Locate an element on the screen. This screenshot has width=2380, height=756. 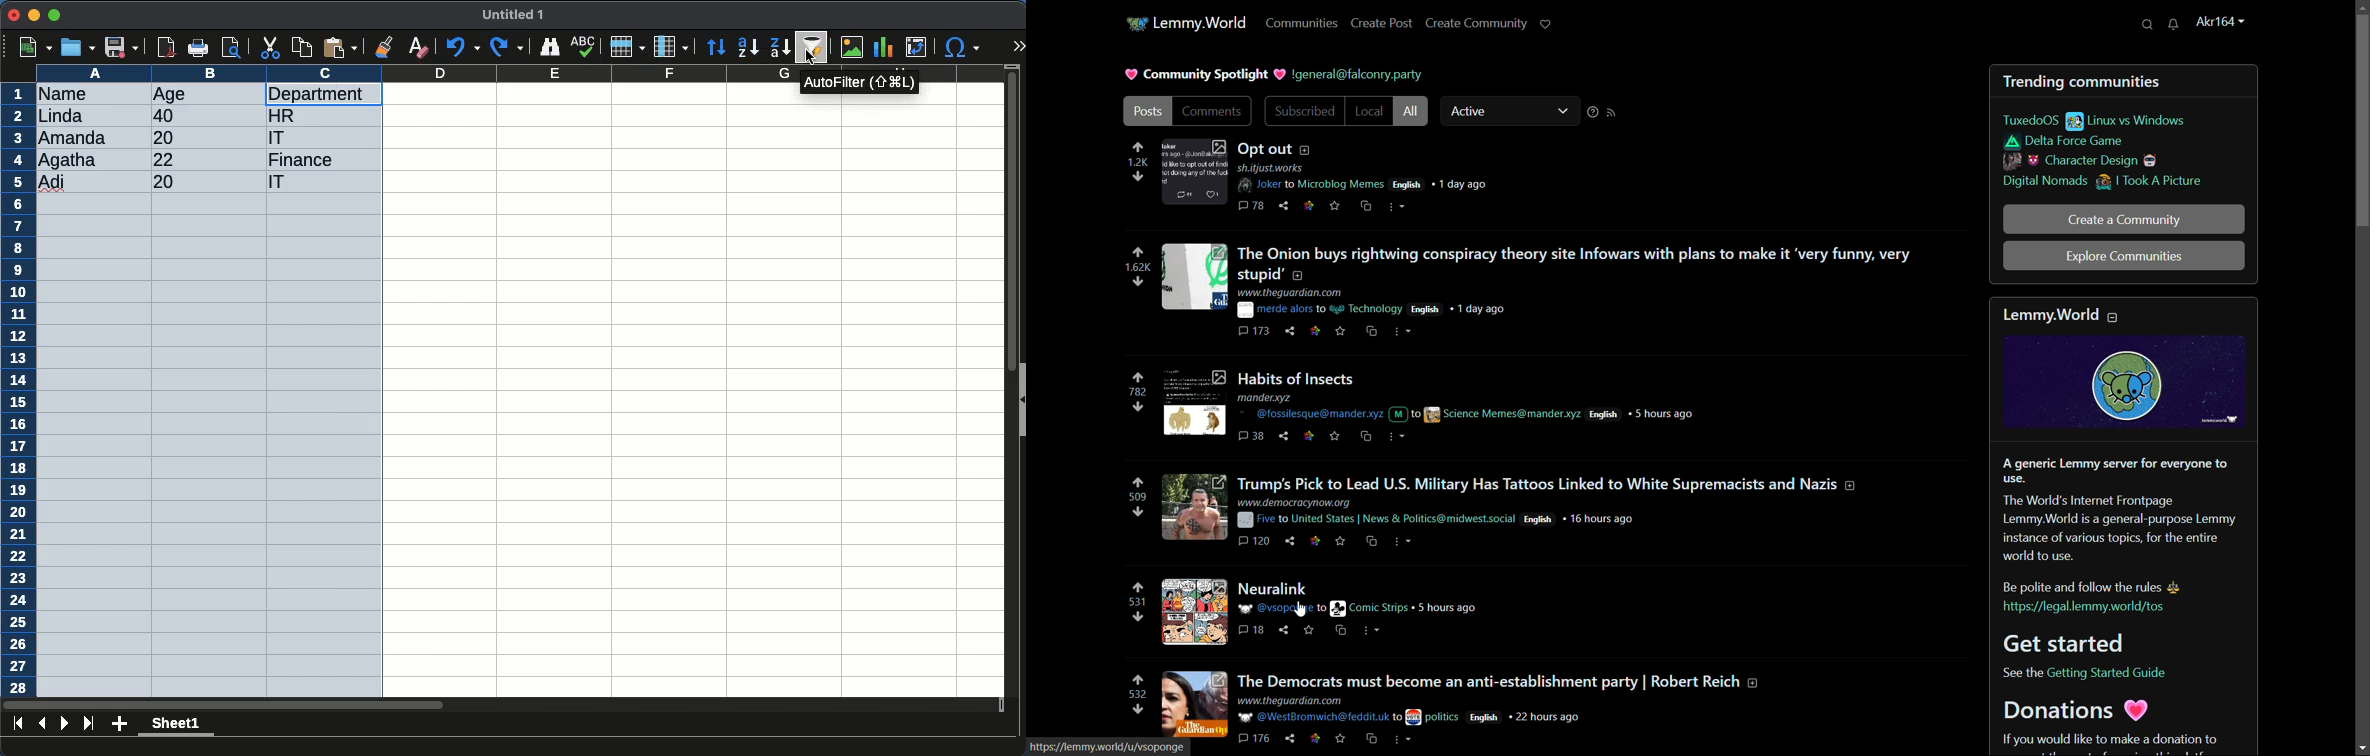
previous sheet is located at coordinates (44, 722).